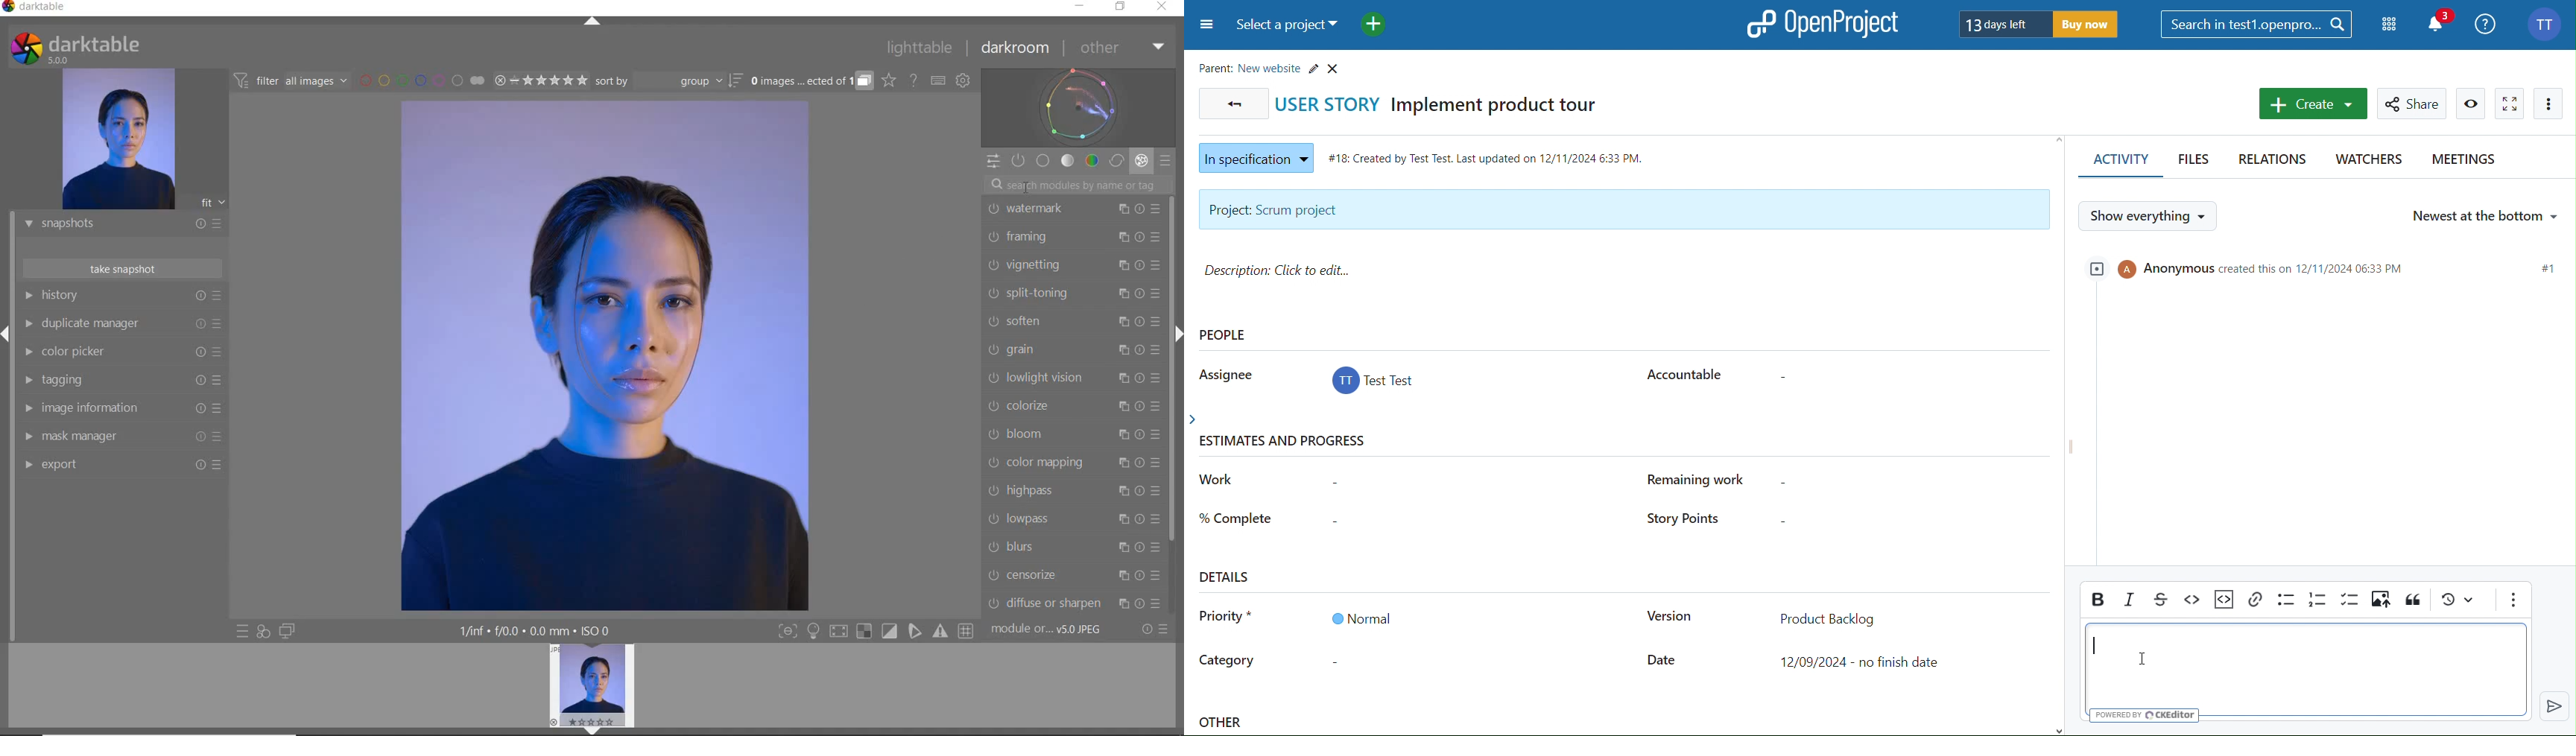 This screenshot has width=2576, height=756. Describe the element at coordinates (891, 632) in the screenshot. I see `Button` at that location.